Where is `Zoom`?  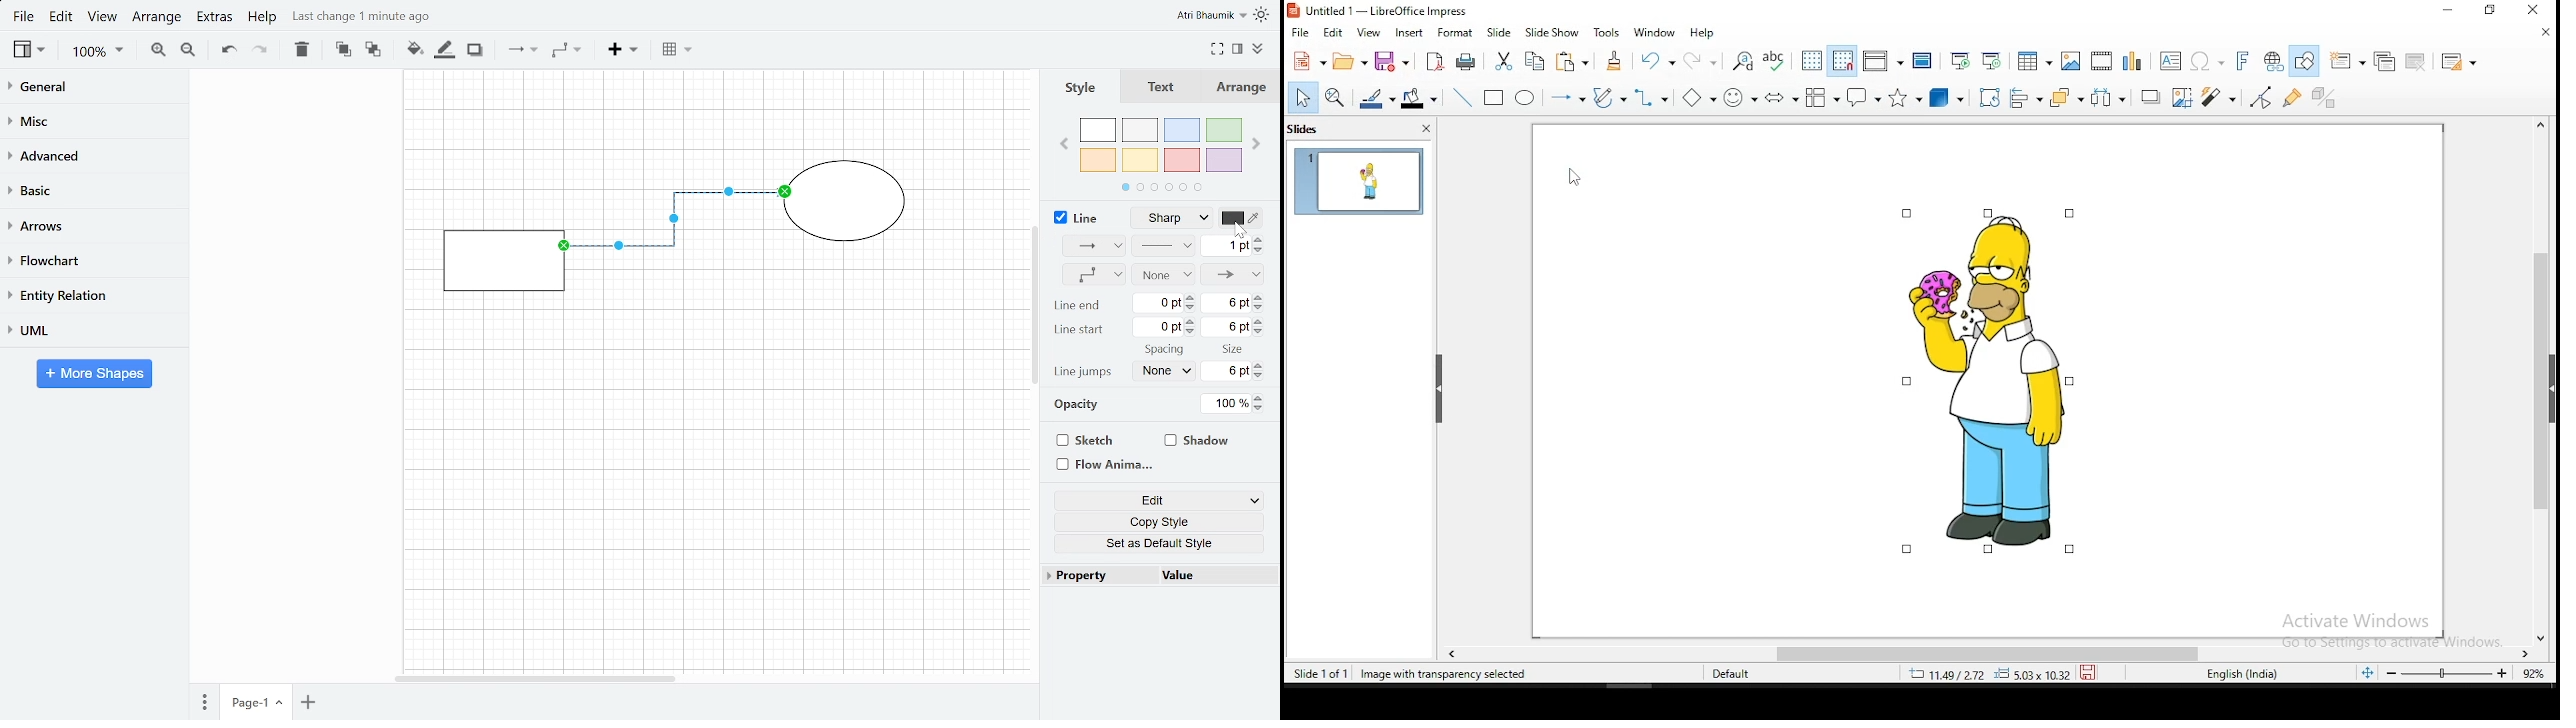 Zoom is located at coordinates (97, 53).